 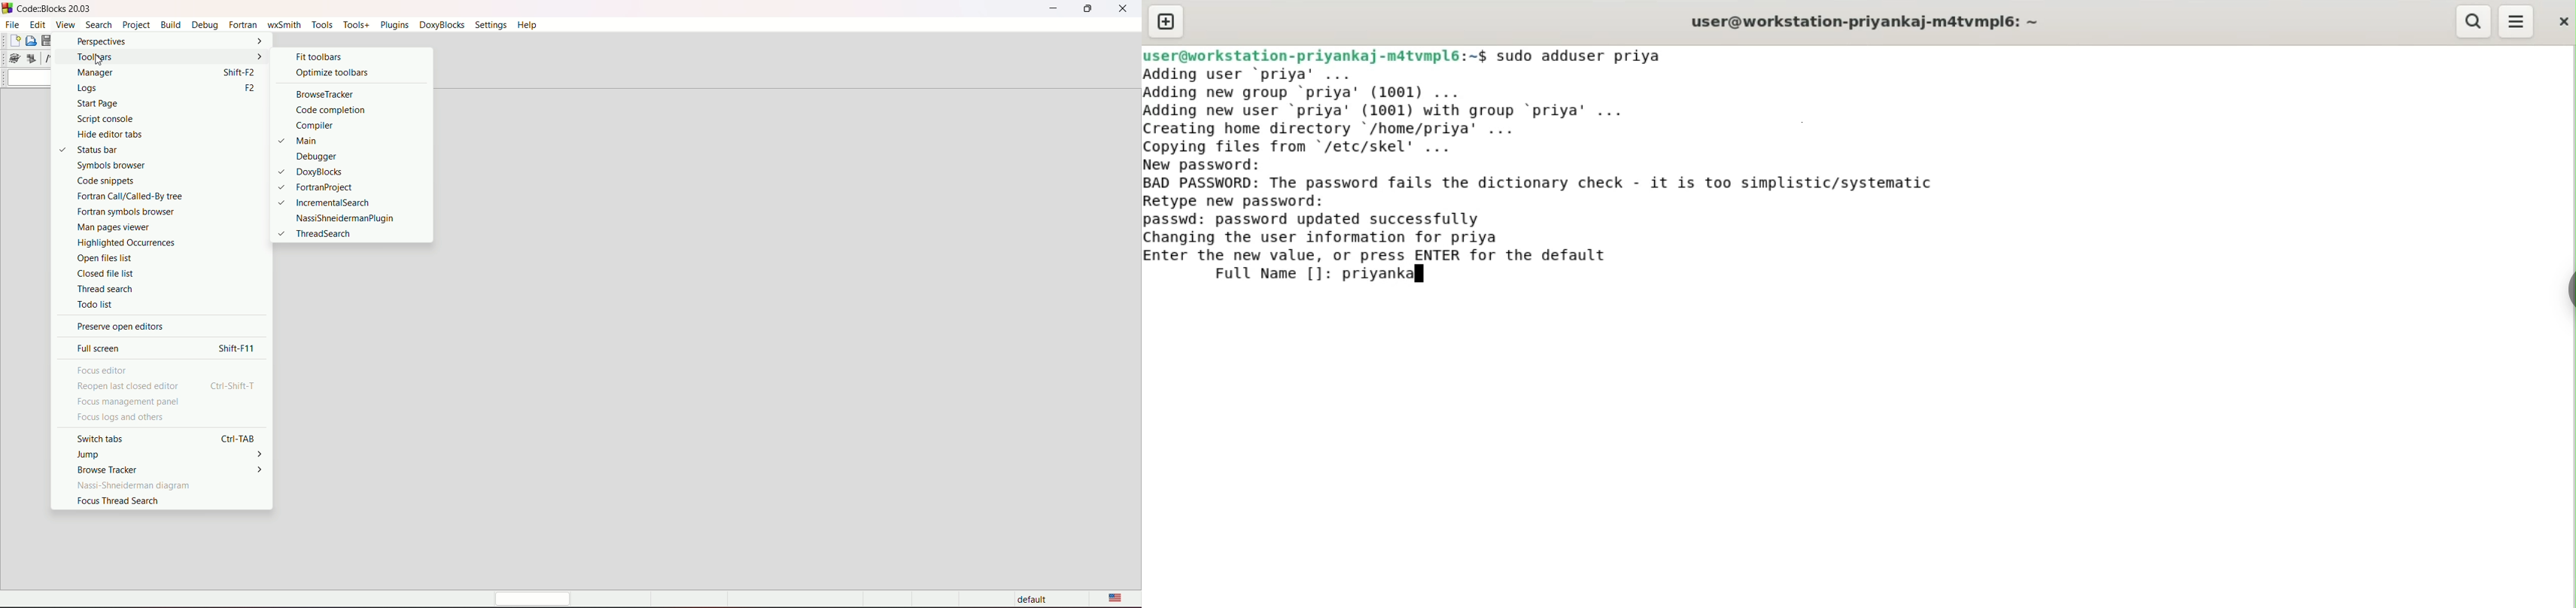 What do you see at coordinates (155, 42) in the screenshot?
I see `perspectives` at bounding box center [155, 42].